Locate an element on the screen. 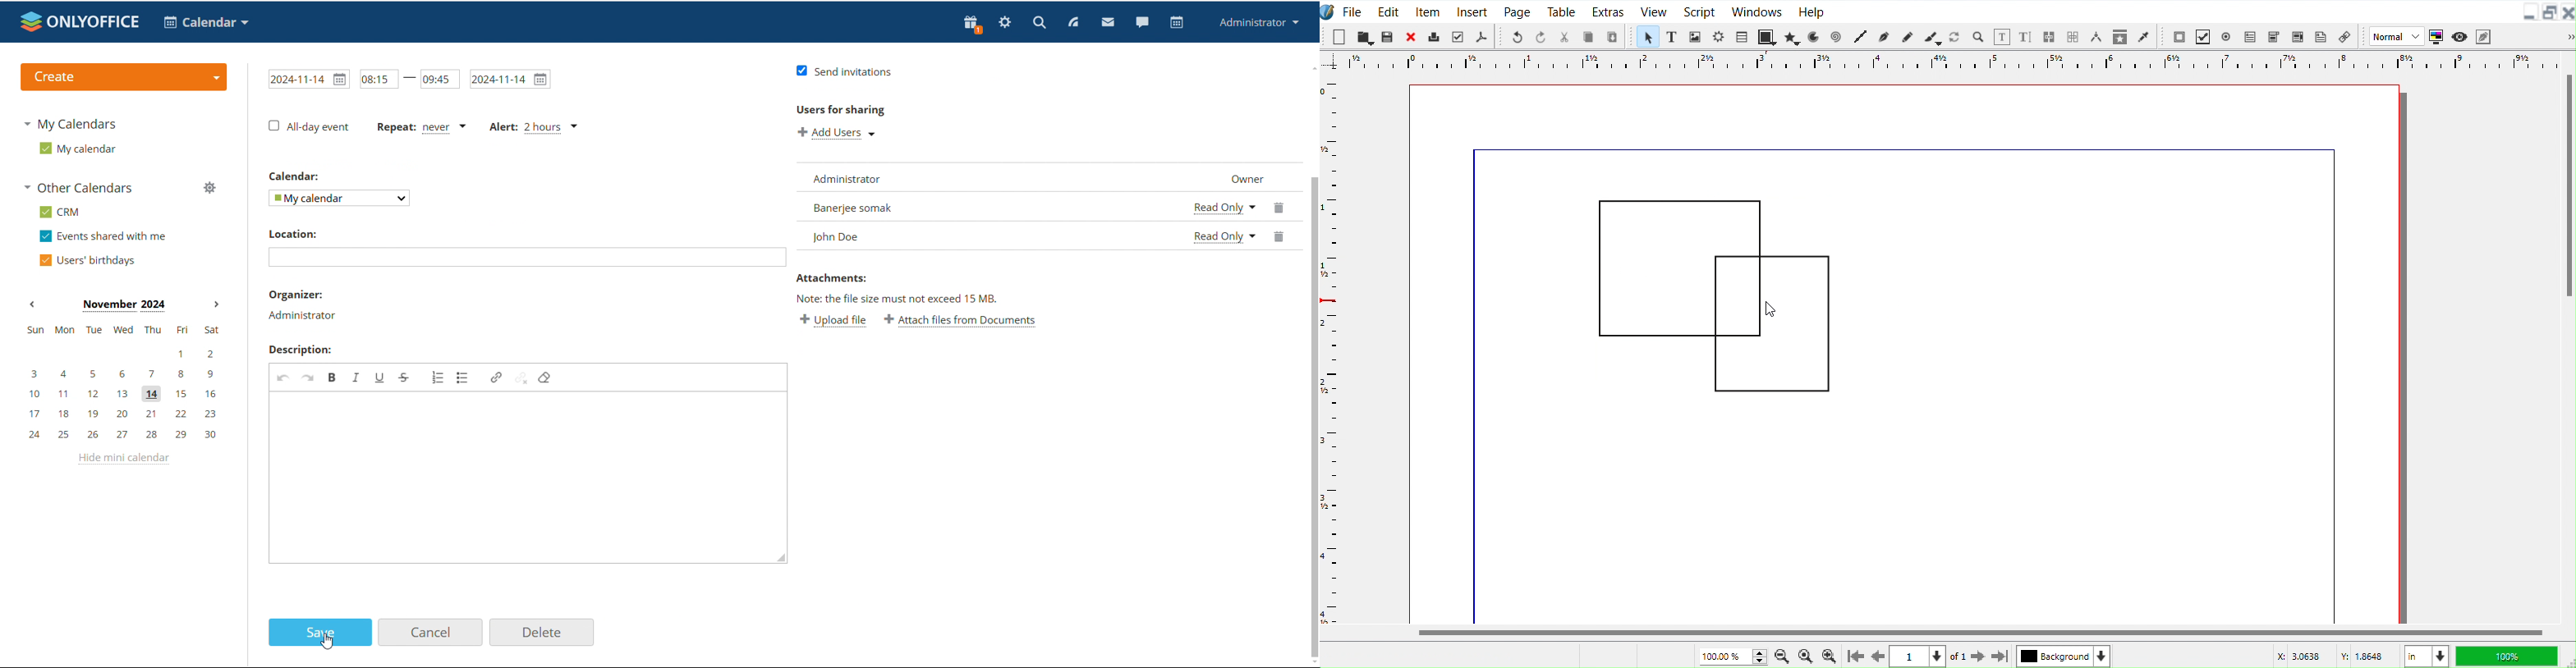 The height and width of the screenshot is (672, 2576). PDF Combo Box is located at coordinates (2274, 36).